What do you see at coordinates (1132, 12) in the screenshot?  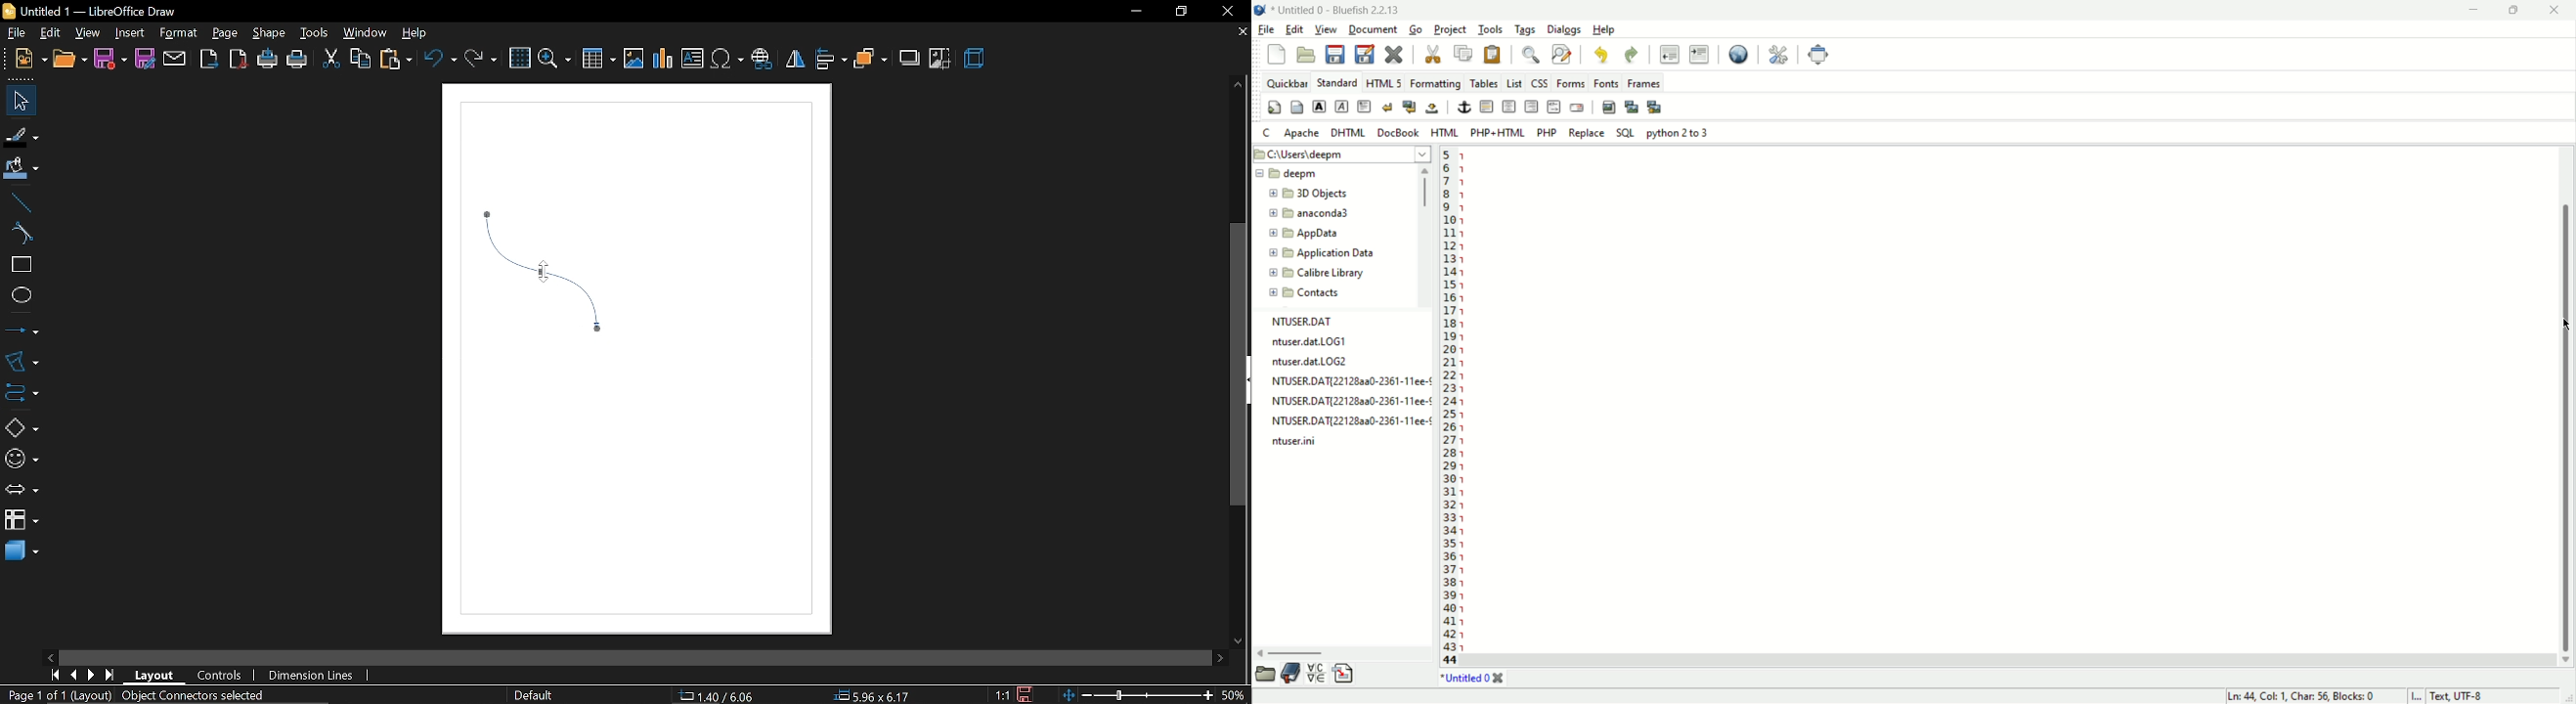 I see `minimize` at bounding box center [1132, 12].